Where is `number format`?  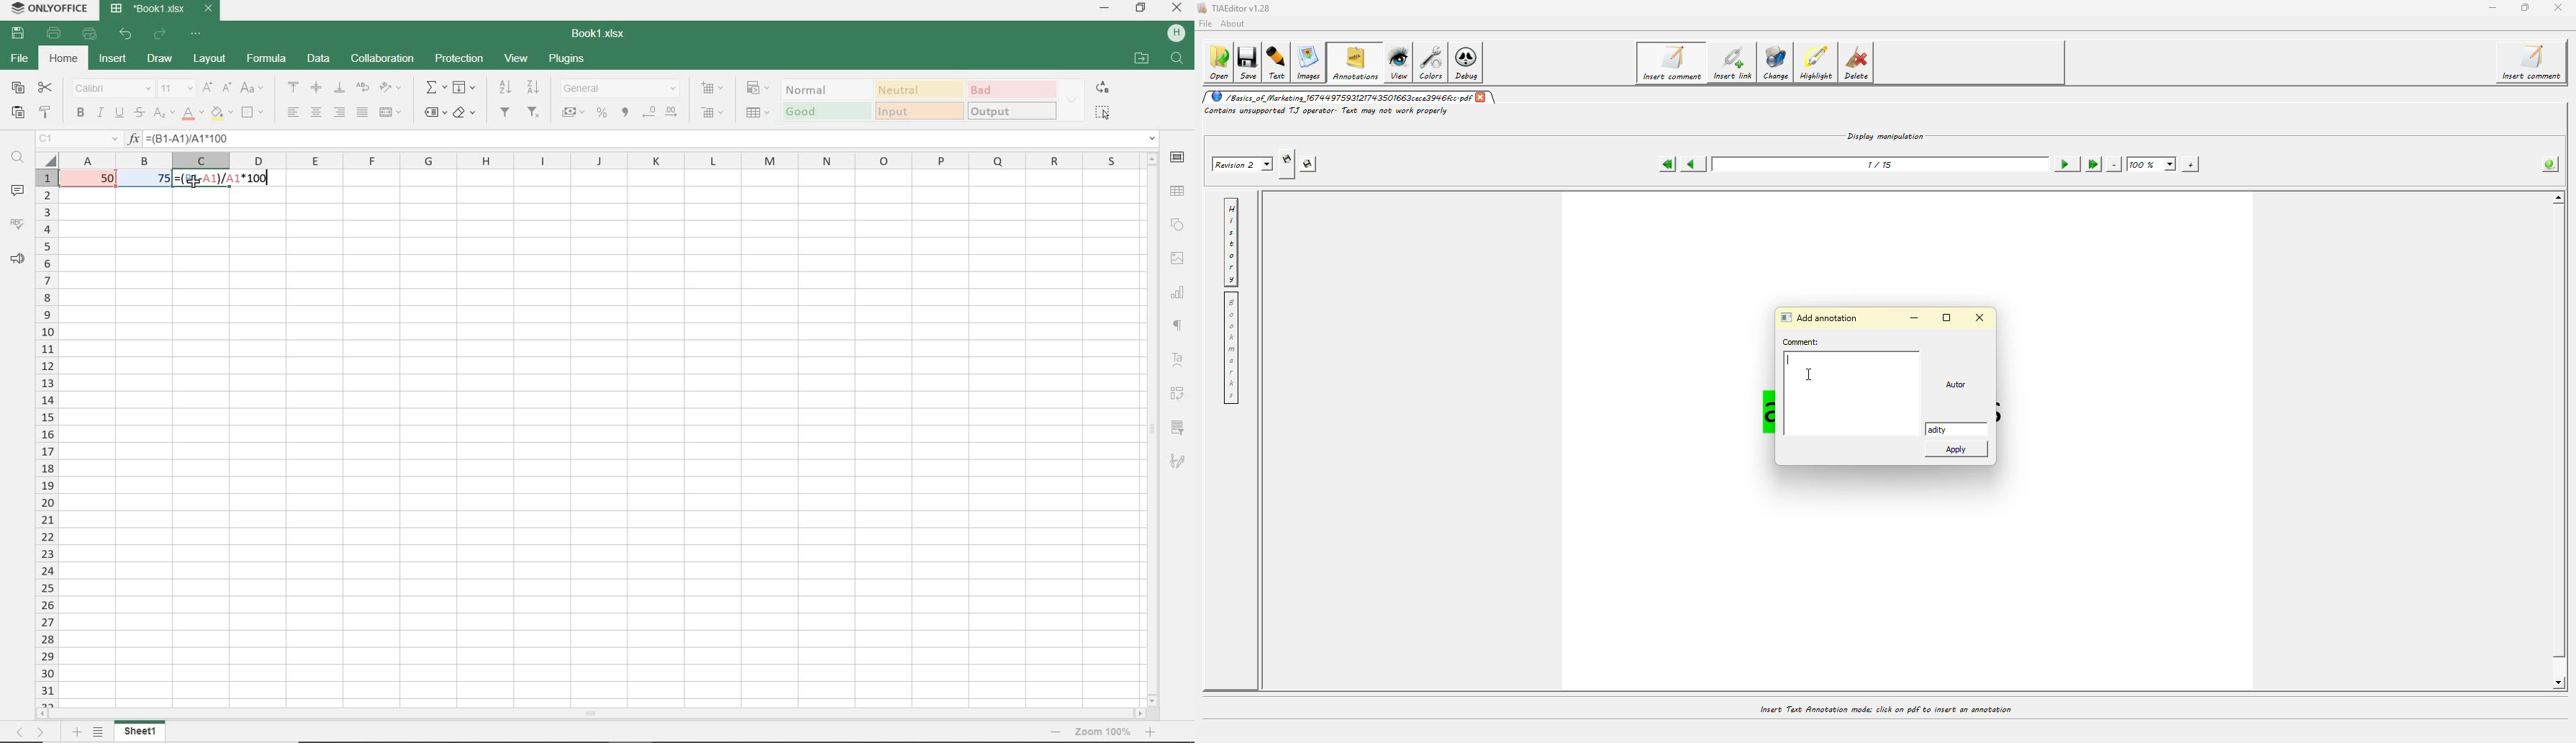 number format is located at coordinates (620, 87).